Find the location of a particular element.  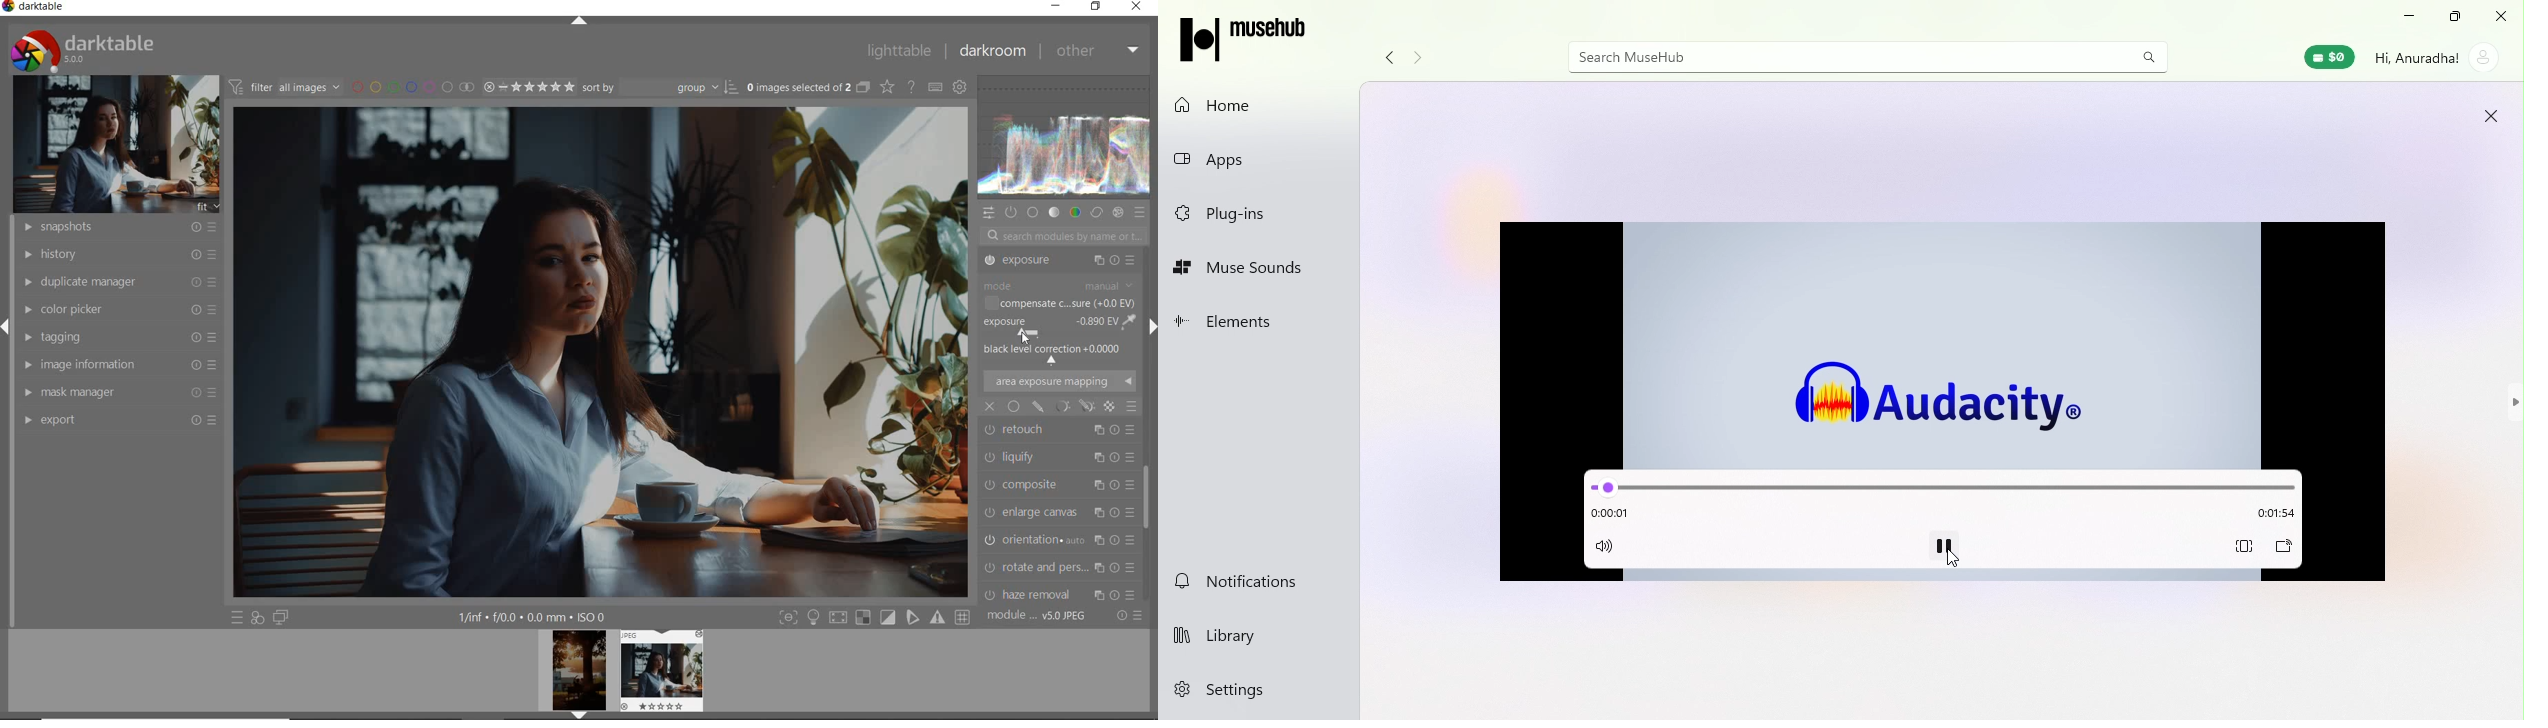

SHOW GLOBAL PREFERENCE is located at coordinates (961, 87).